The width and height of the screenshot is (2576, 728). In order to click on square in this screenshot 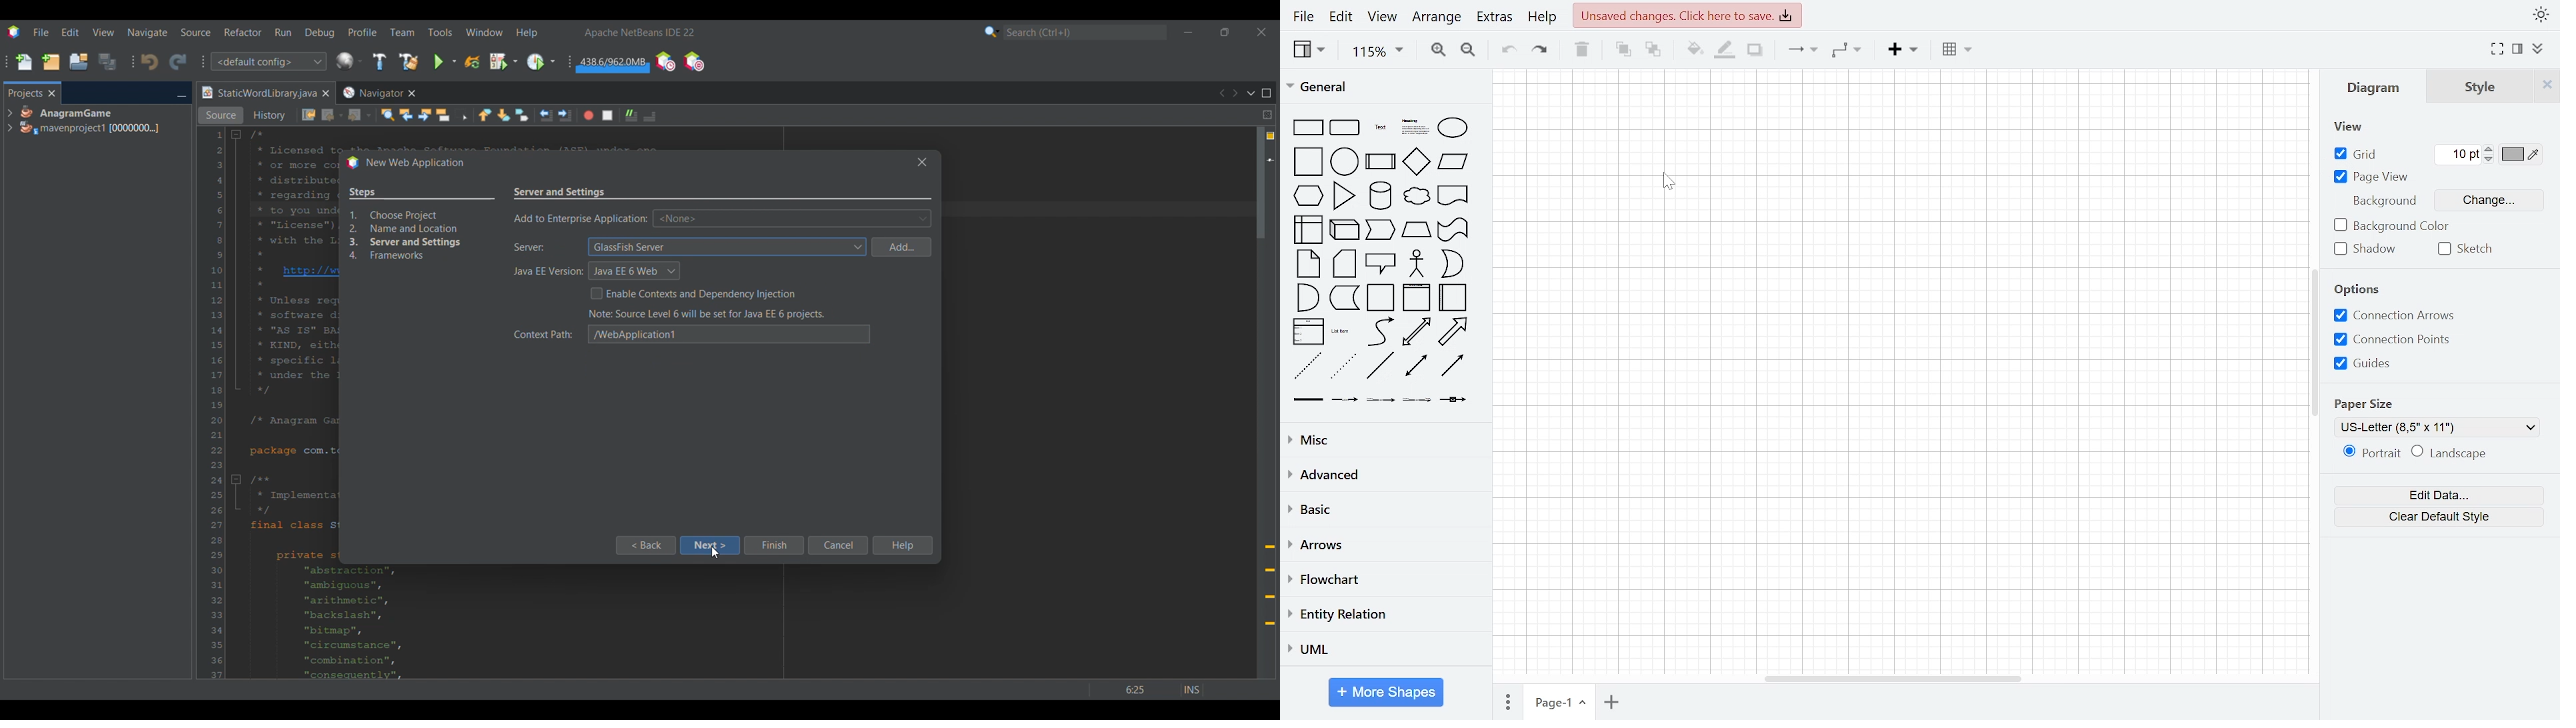, I will do `click(1310, 162)`.